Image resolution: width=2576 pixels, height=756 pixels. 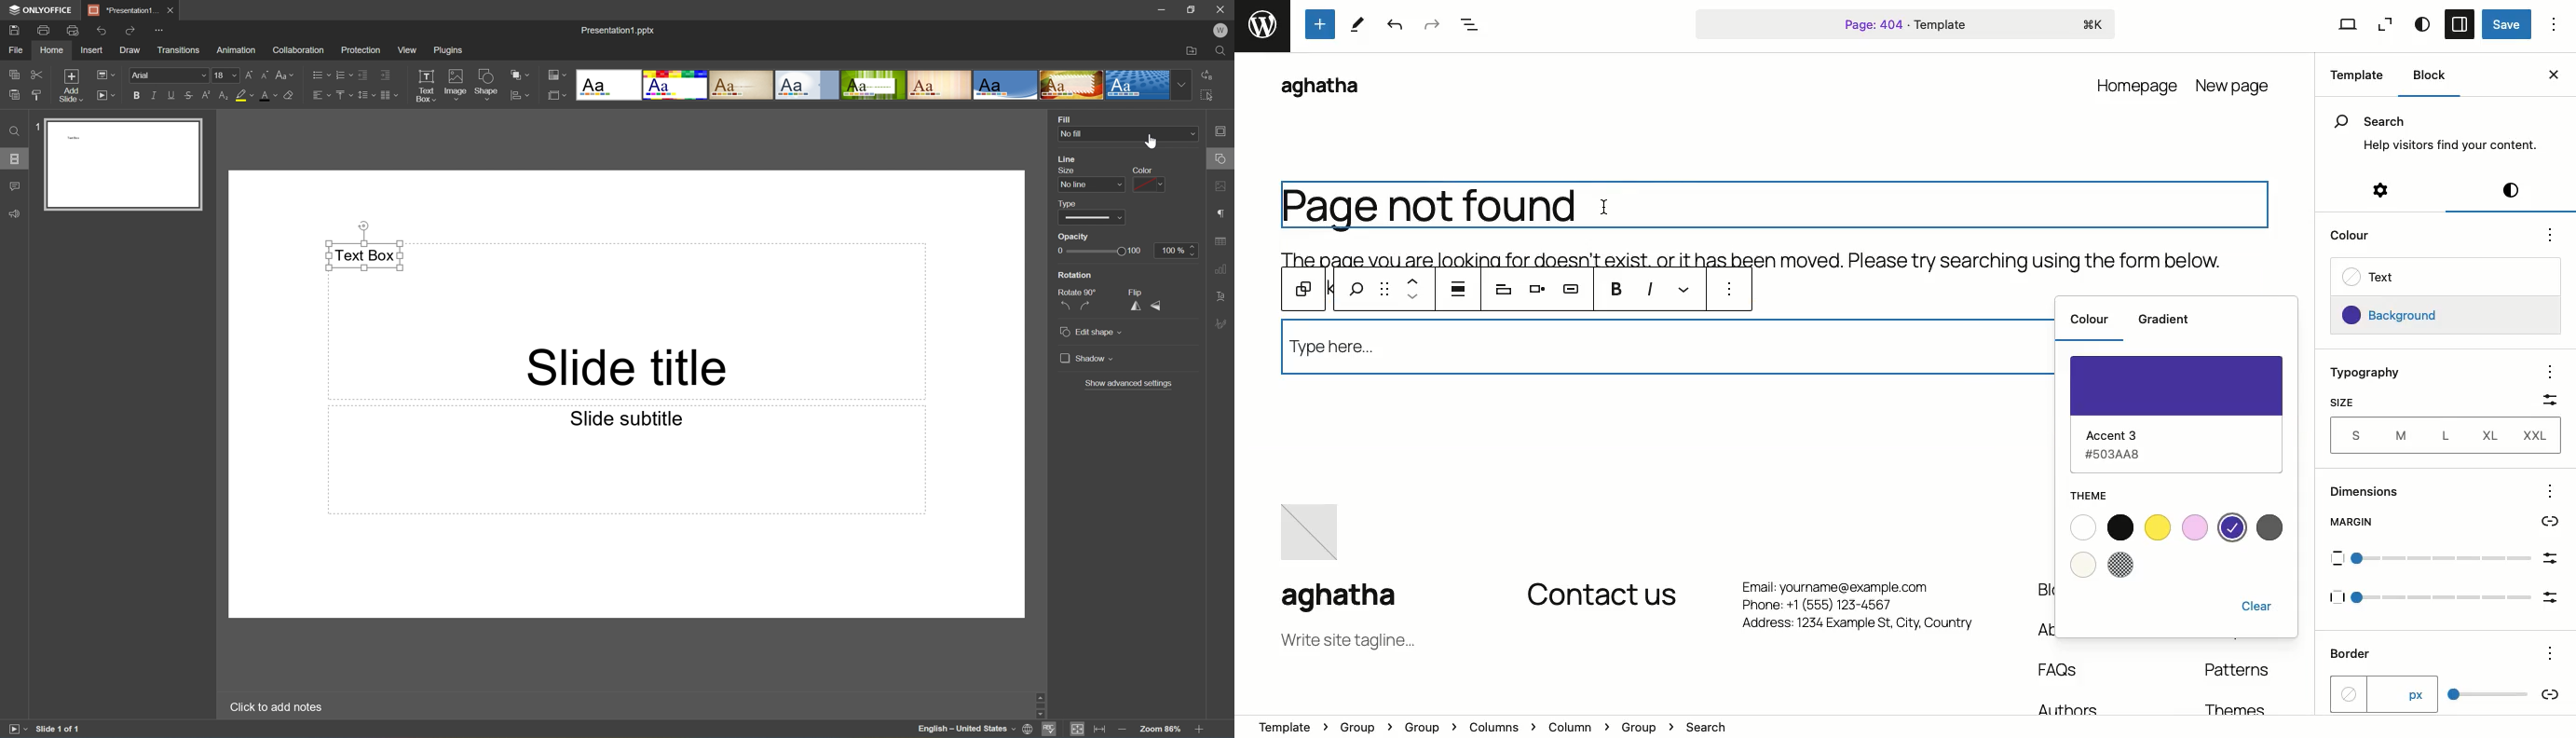 I want to click on Scale, so click(x=2543, y=401).